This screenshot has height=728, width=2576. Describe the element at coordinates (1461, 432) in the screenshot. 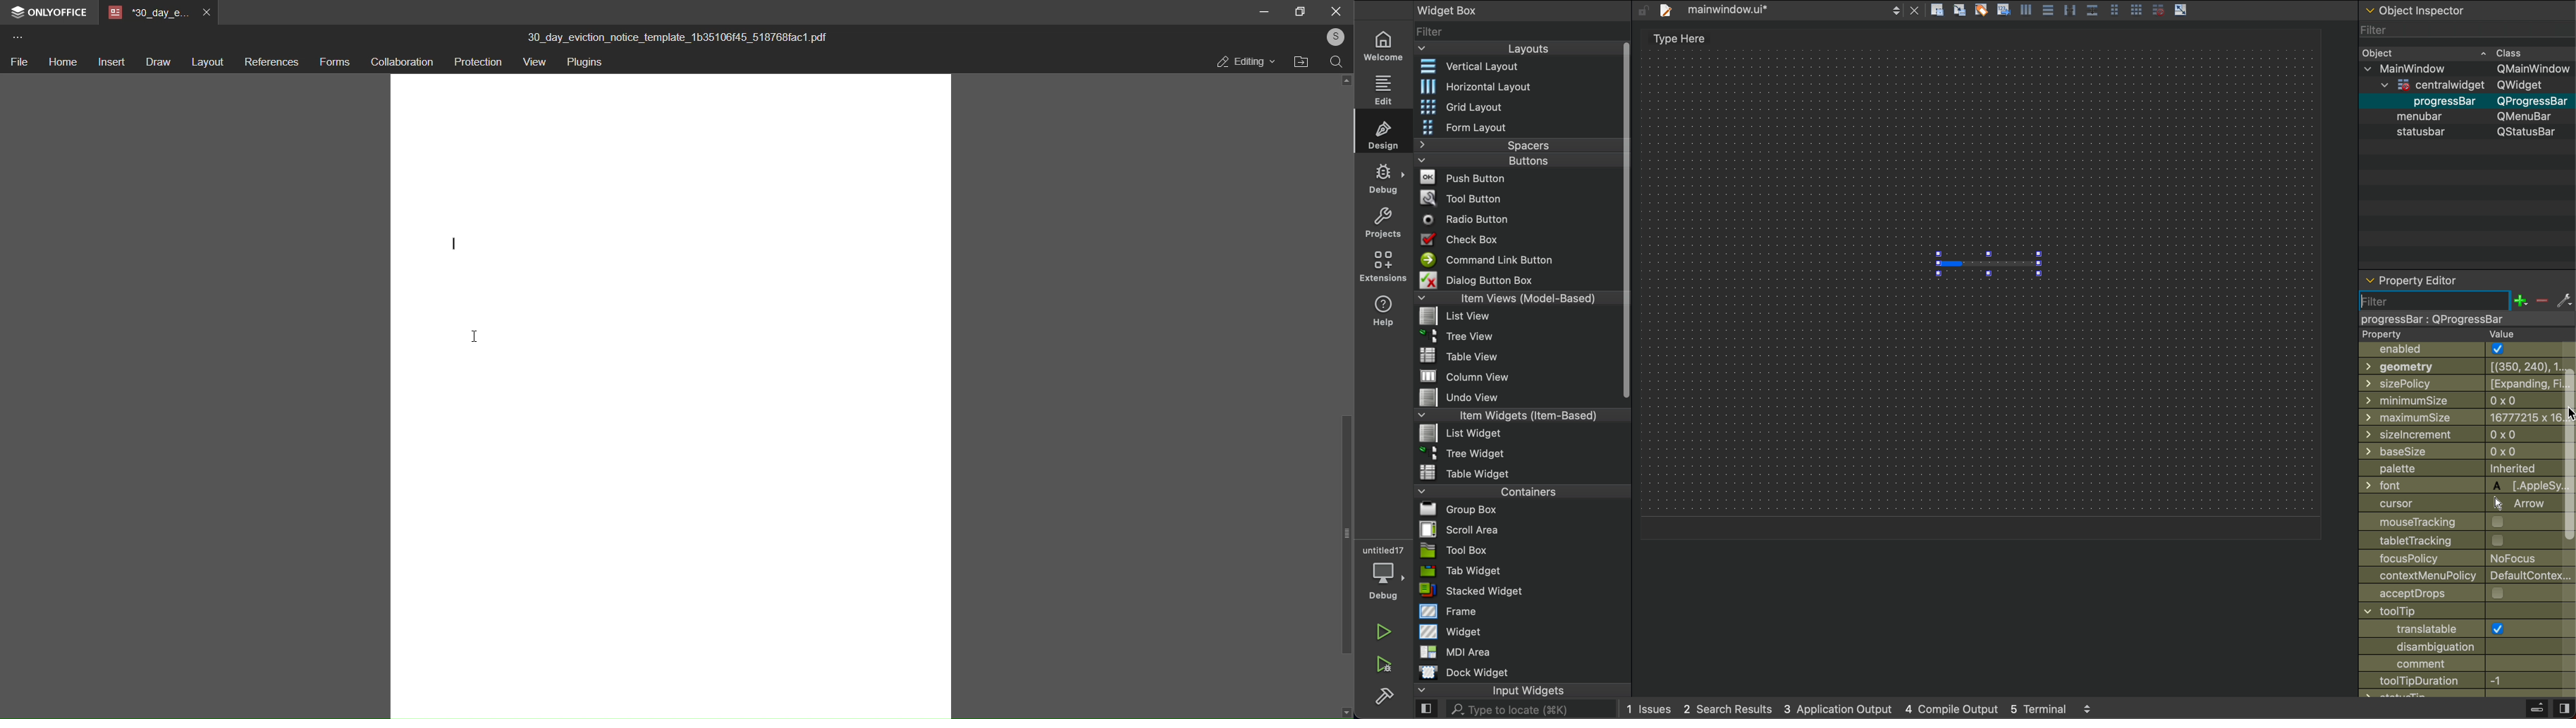

I see `File` at that location.